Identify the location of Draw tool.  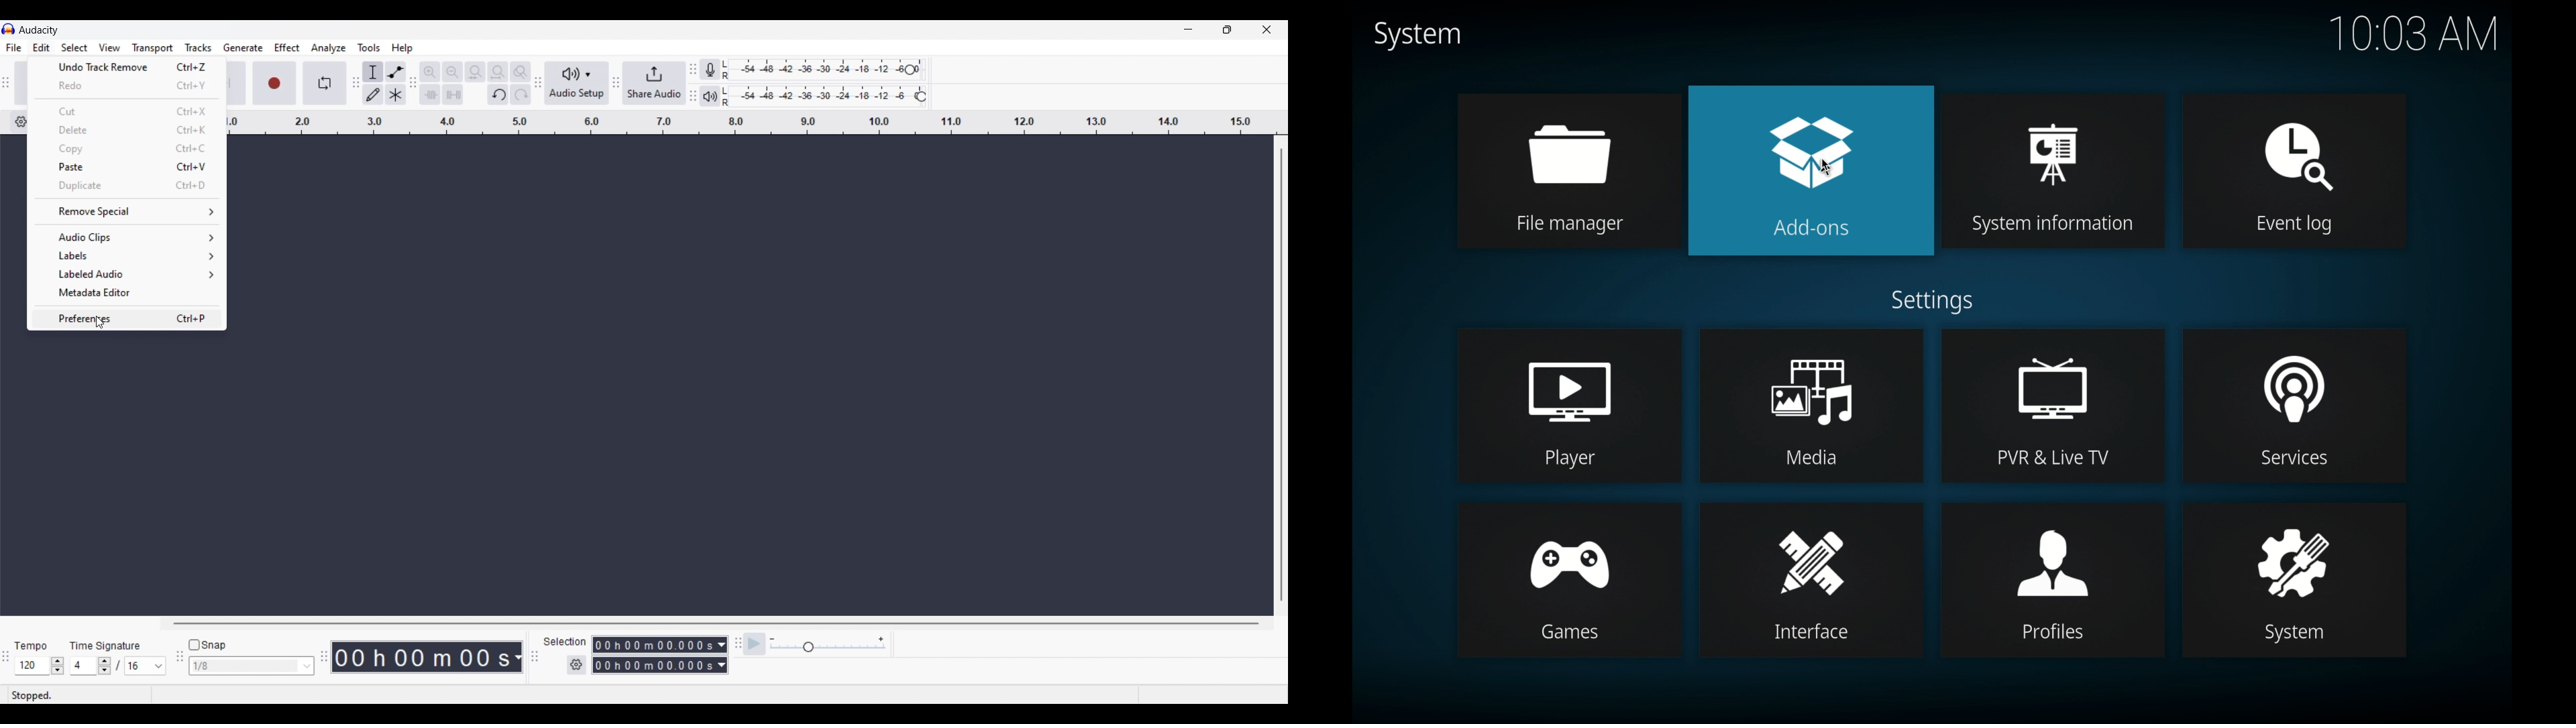
(374, 95).